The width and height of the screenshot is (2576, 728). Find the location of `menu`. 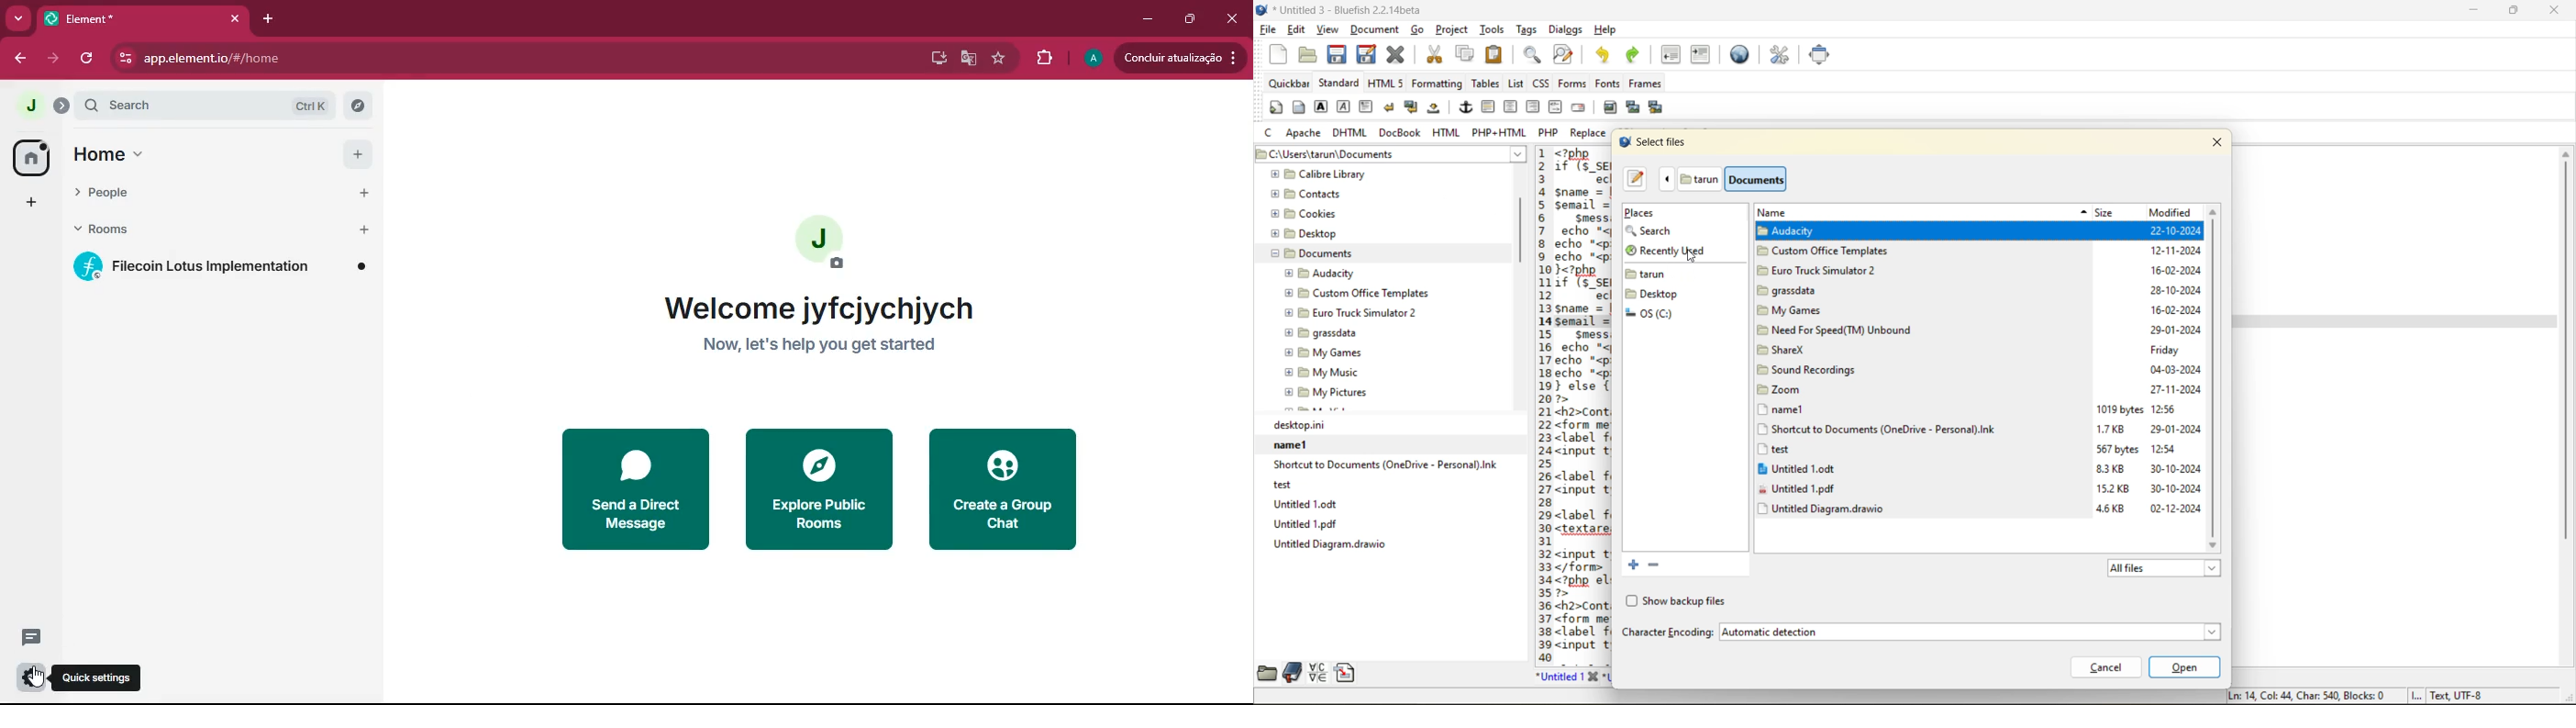

menu is located at coordinates (142, 158).